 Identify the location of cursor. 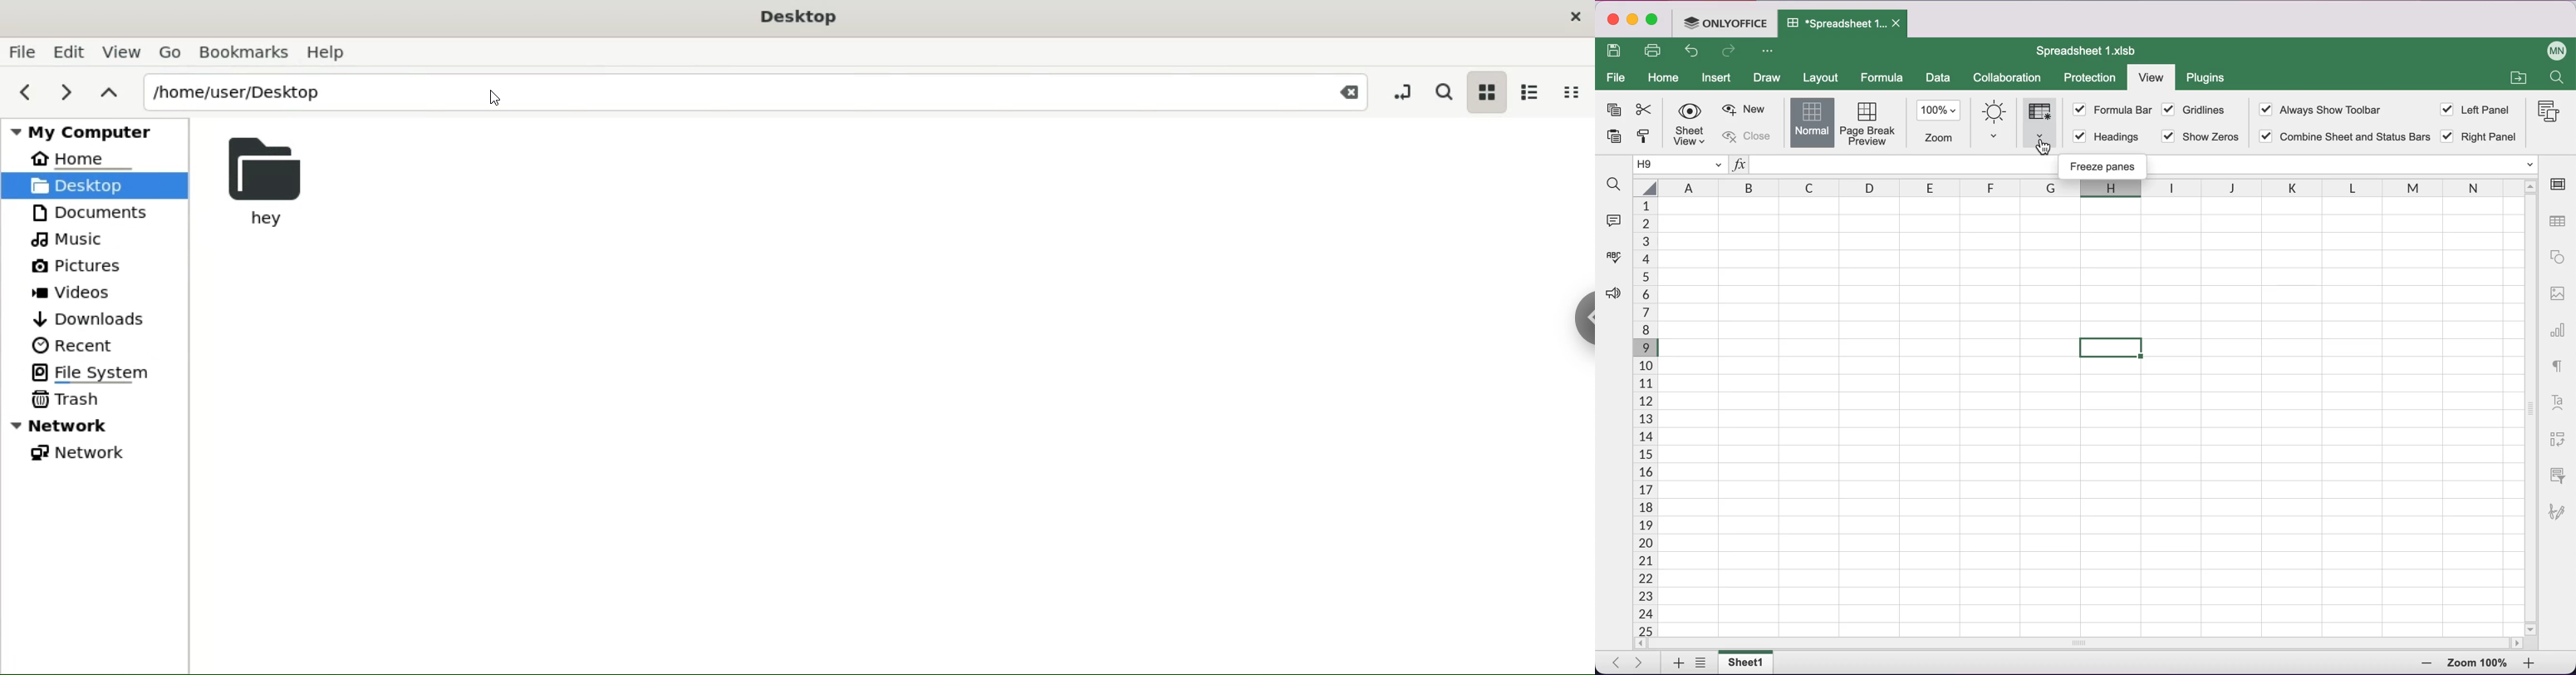
(2041, 149).